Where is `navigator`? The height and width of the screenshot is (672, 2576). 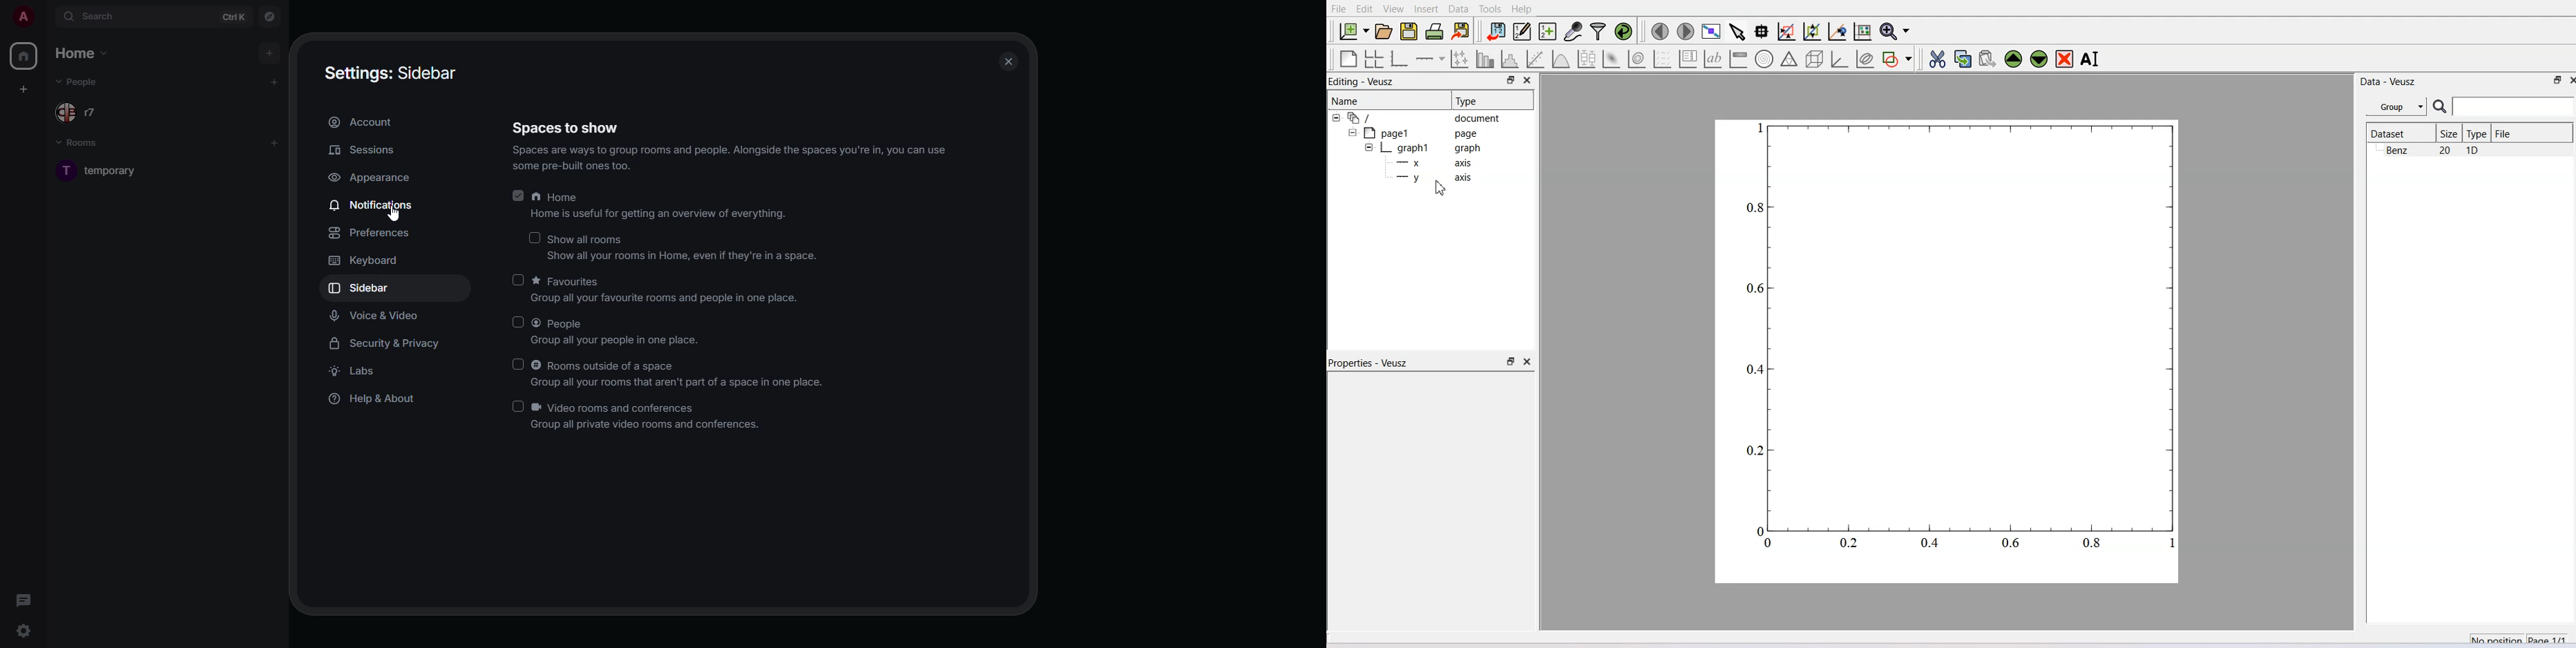
navigator is located at coordinates (272, 16).